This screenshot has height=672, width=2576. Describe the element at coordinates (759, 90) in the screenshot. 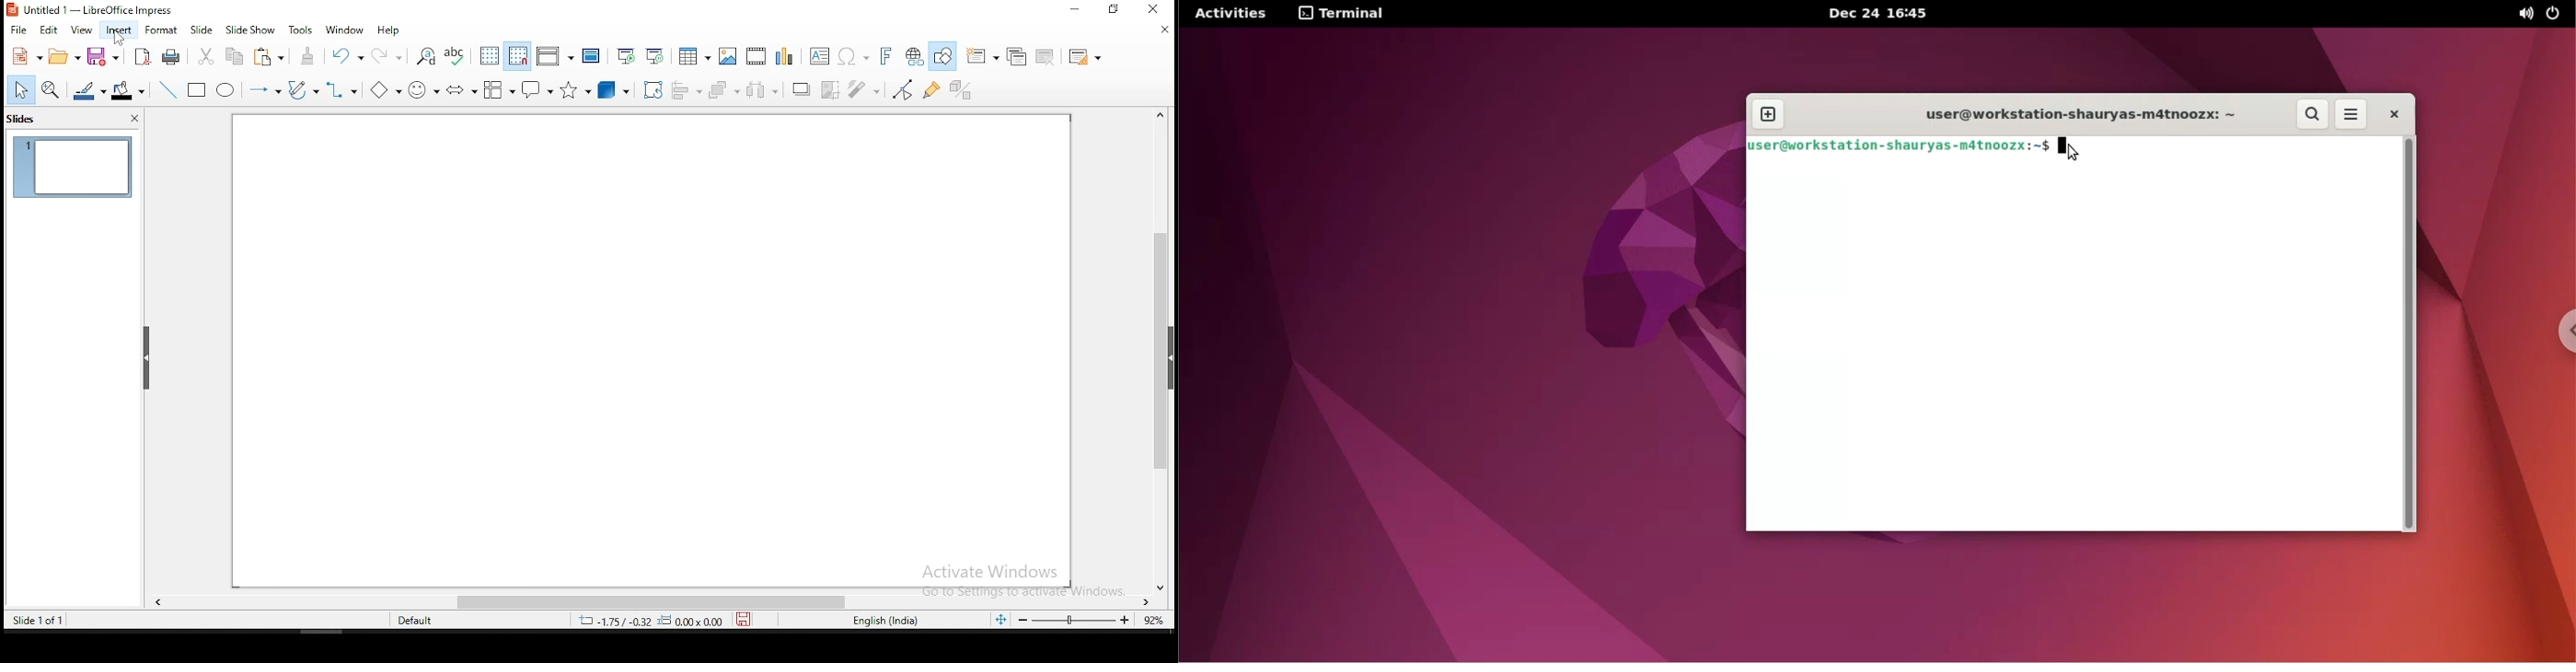

I see `distribute` at that location.